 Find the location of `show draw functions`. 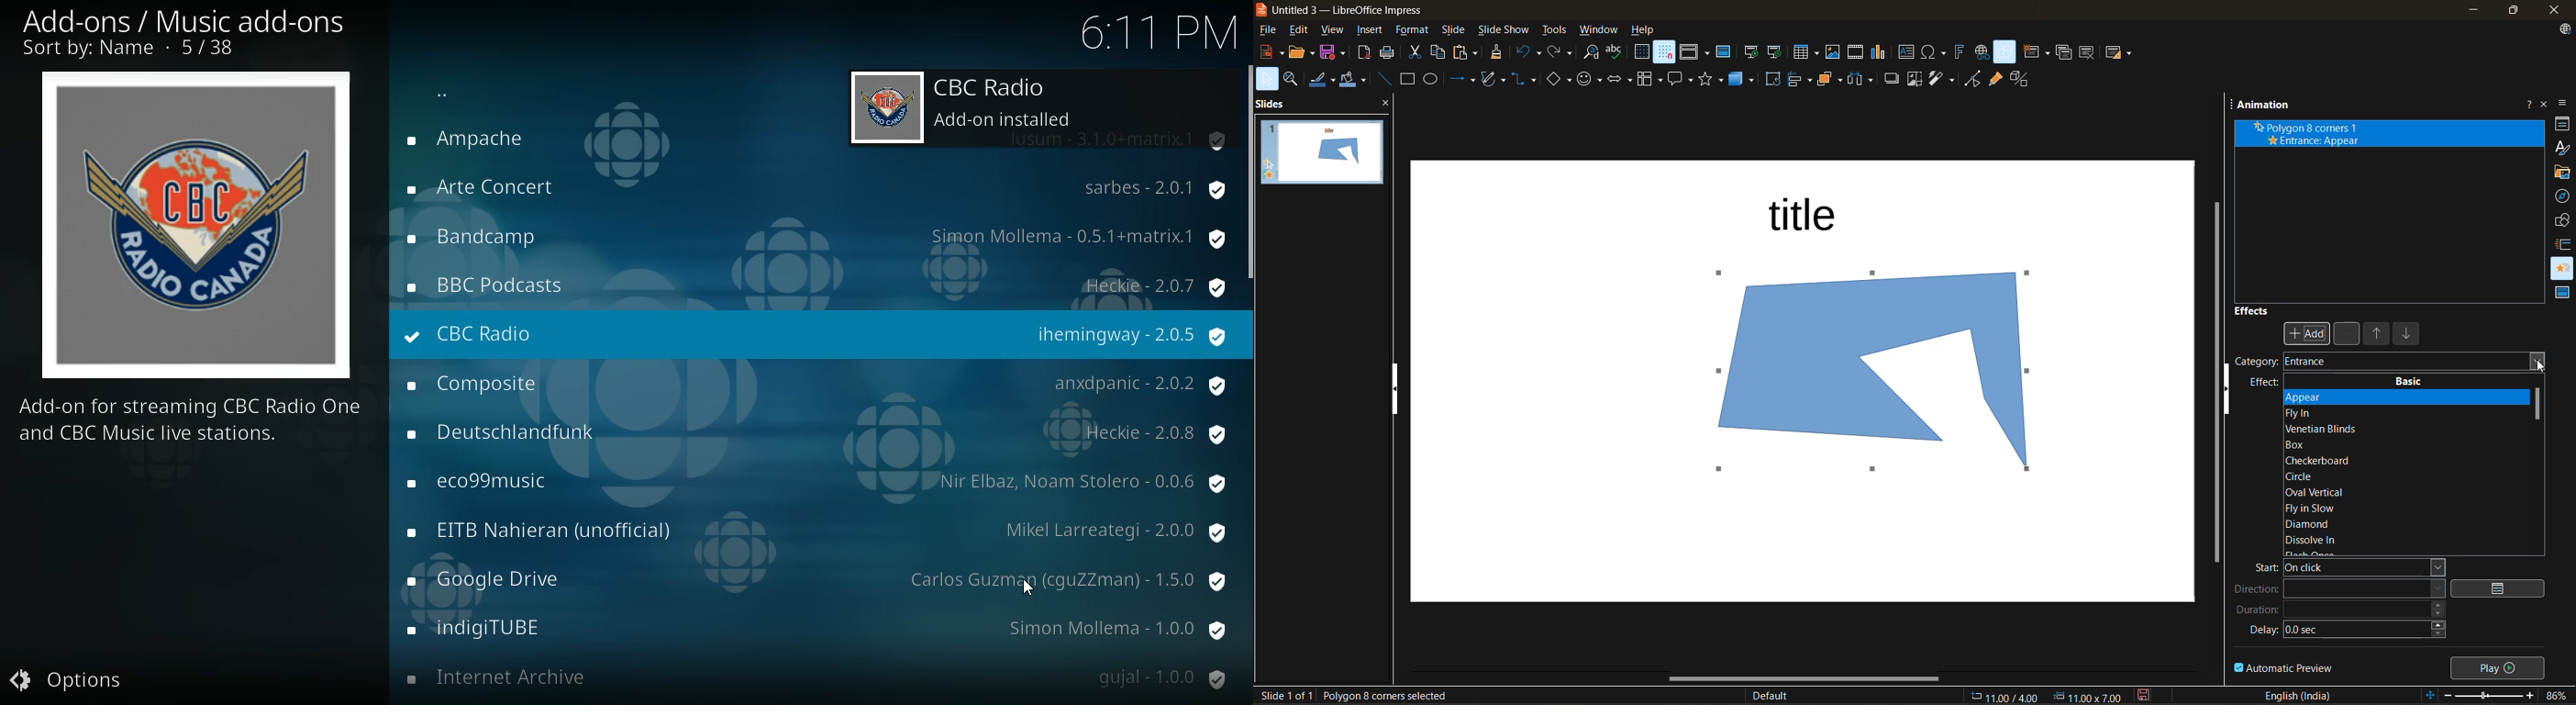

show draw functions is located at coordinates (2006, 52).